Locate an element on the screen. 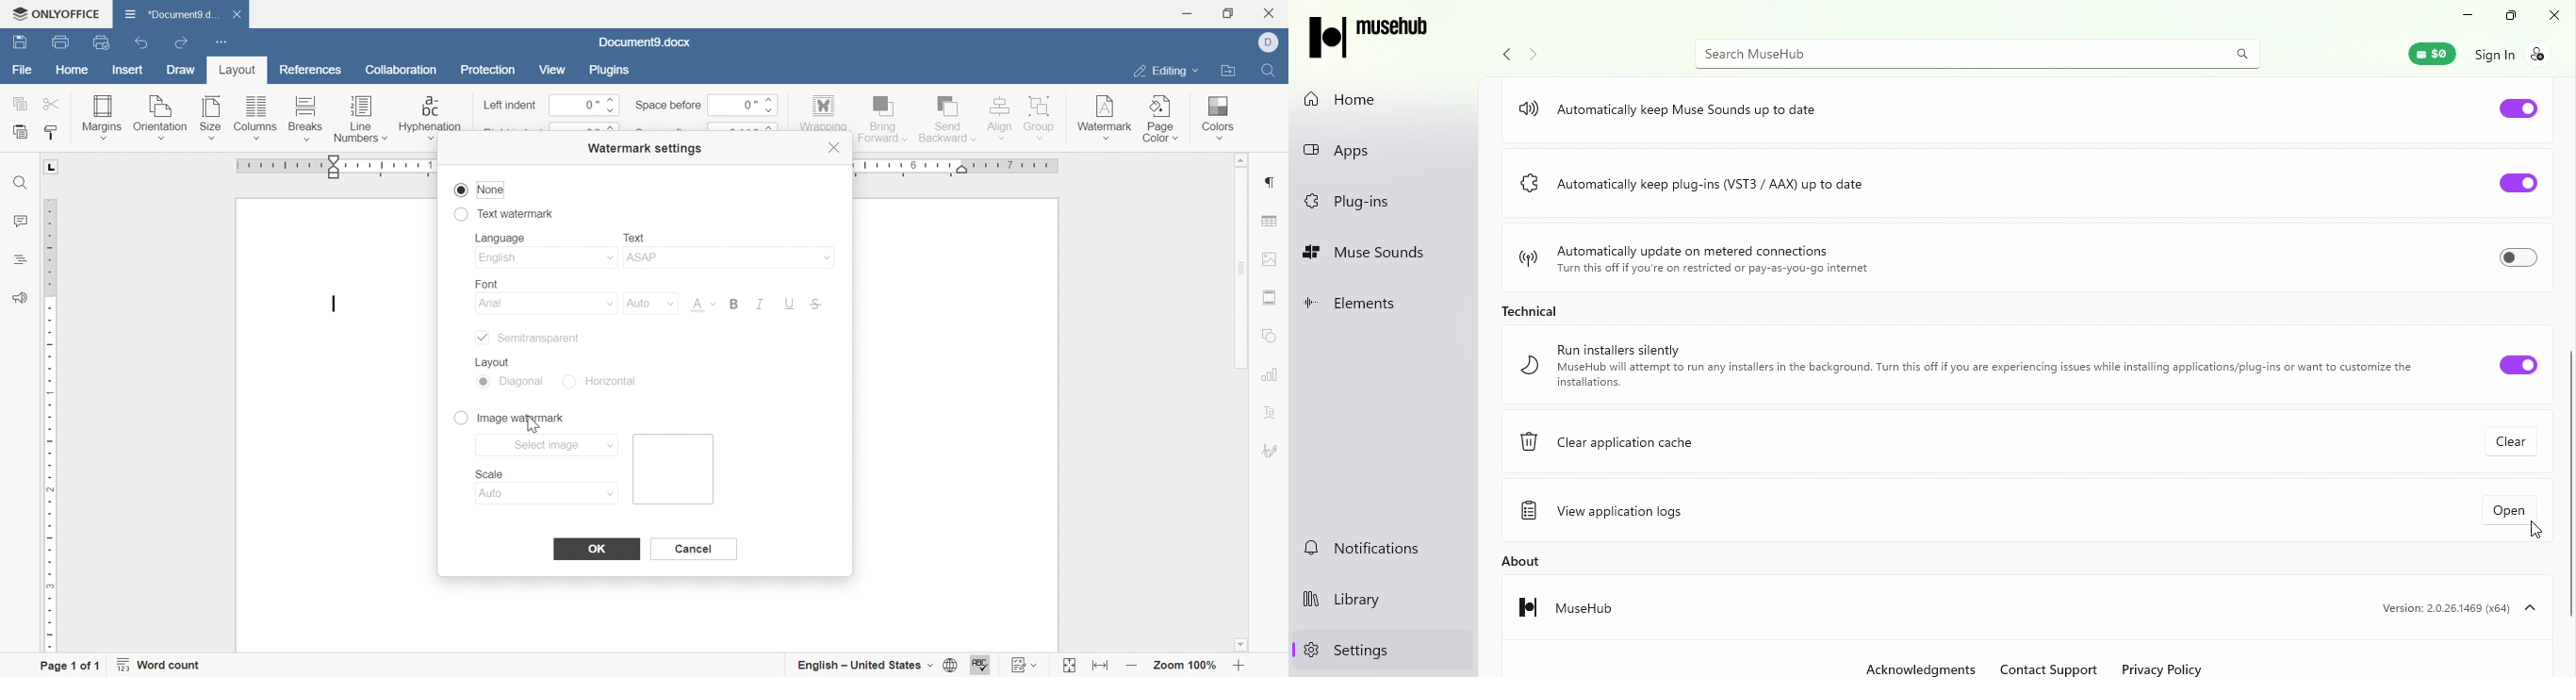 This screenshot has width=2576, height=700. space before is located at coordinates (668, 105).